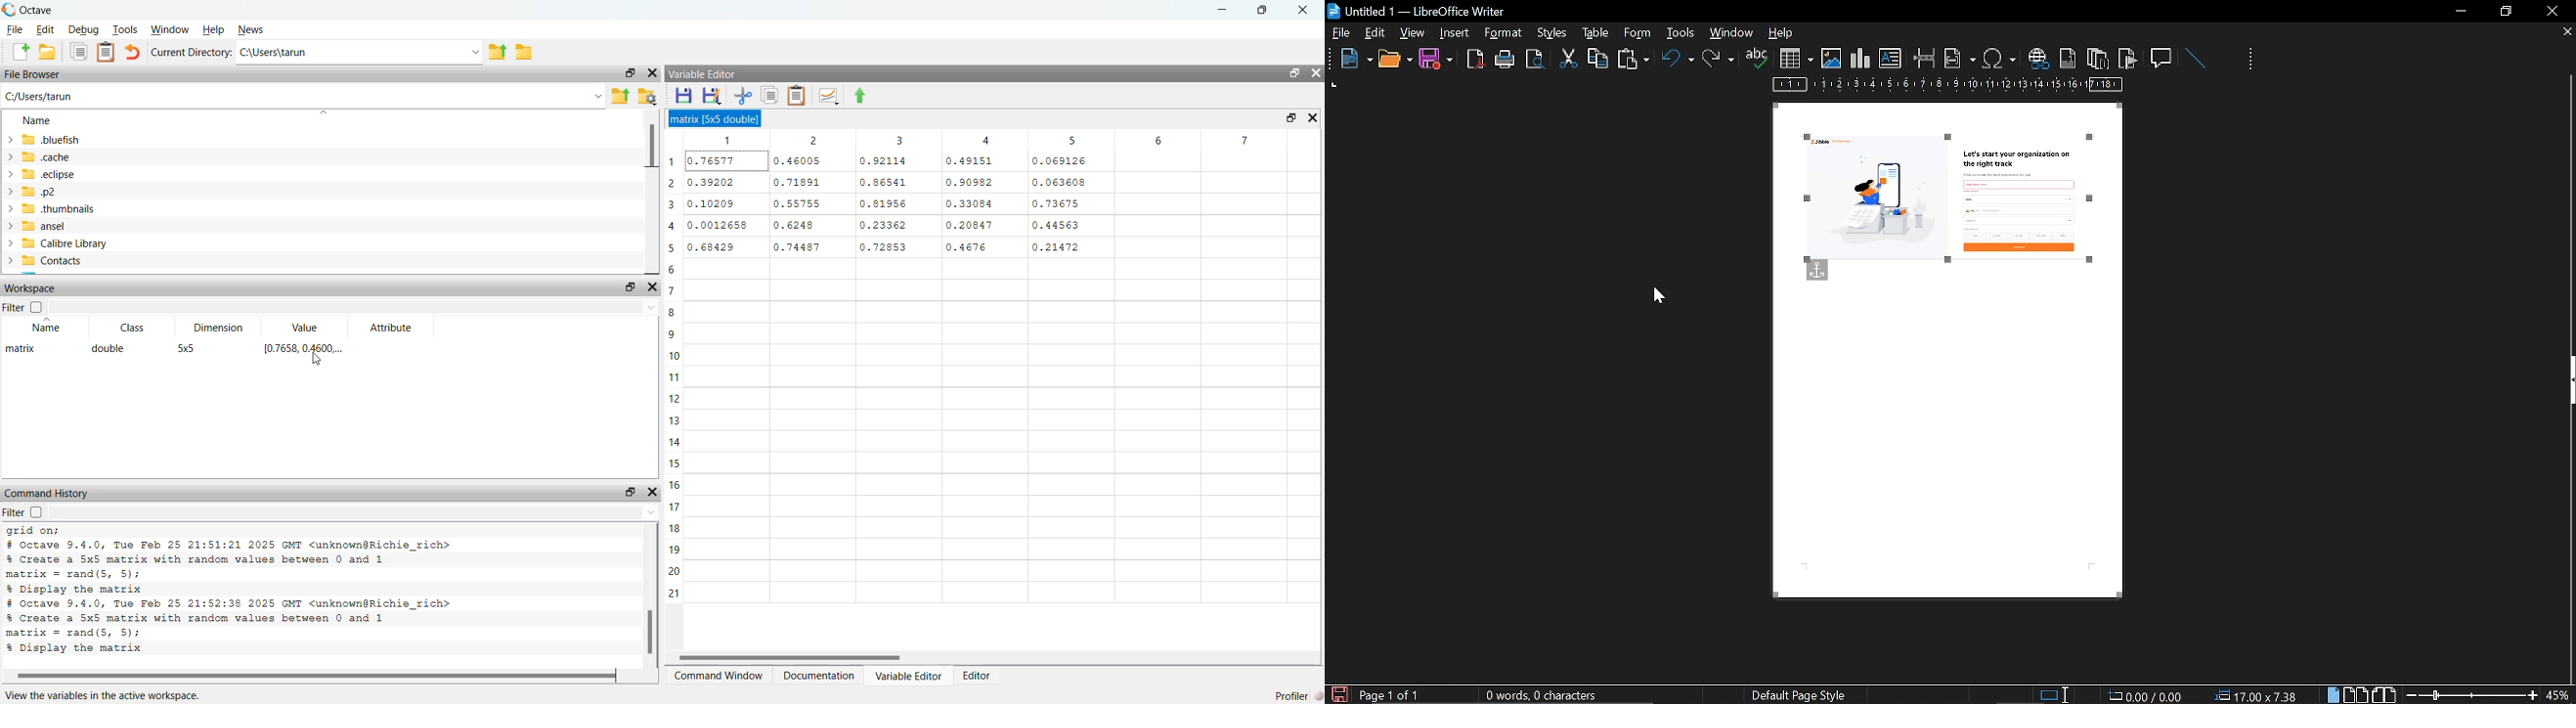 The width and height of the screenshot is (2576, 728). Describe the element at coordinates (1948, 86) in the screenshot. I see `scale` at that location.